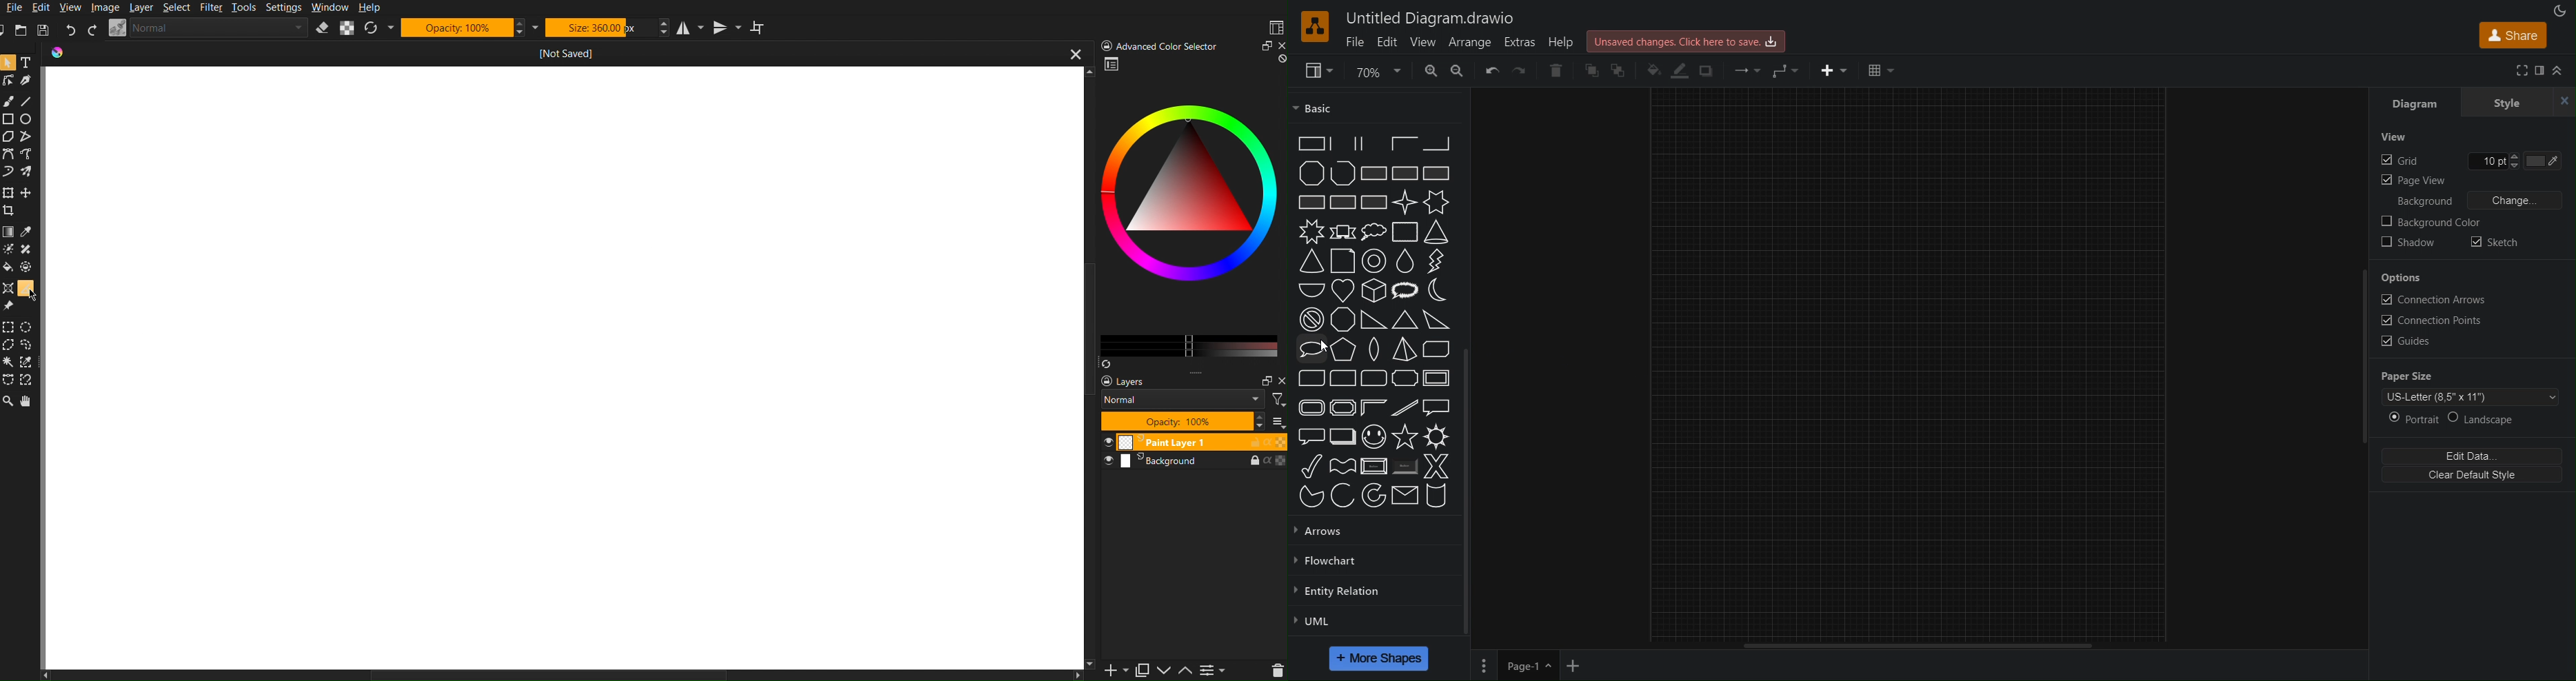 Image resolution: width=2576 pixels, height=700 pixels. What do you see at coordinates (1404, 349) in the screenshot?
I see `Pyramid` at bounding box center [1404, 349].